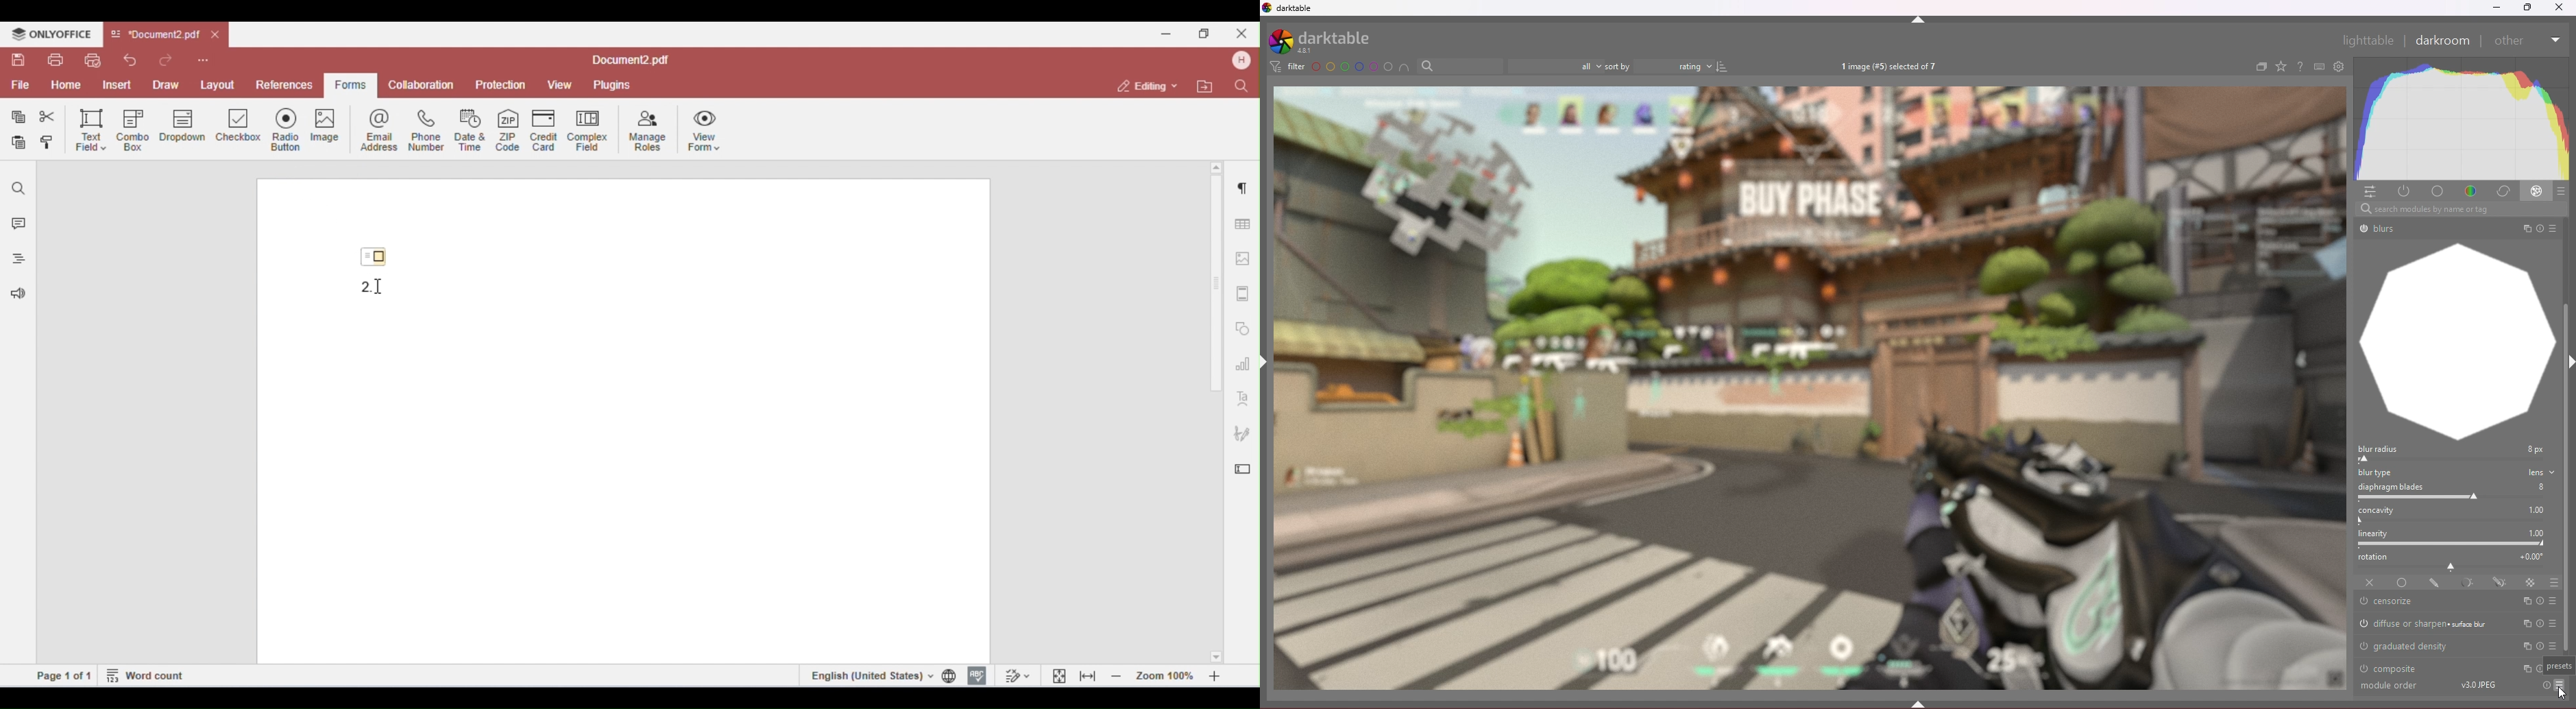 The height and width of the screenshot is (728, 2576). Describe the element at coordinates (2523, 647) in the screenshot. I see `multi instances actions` at that location.